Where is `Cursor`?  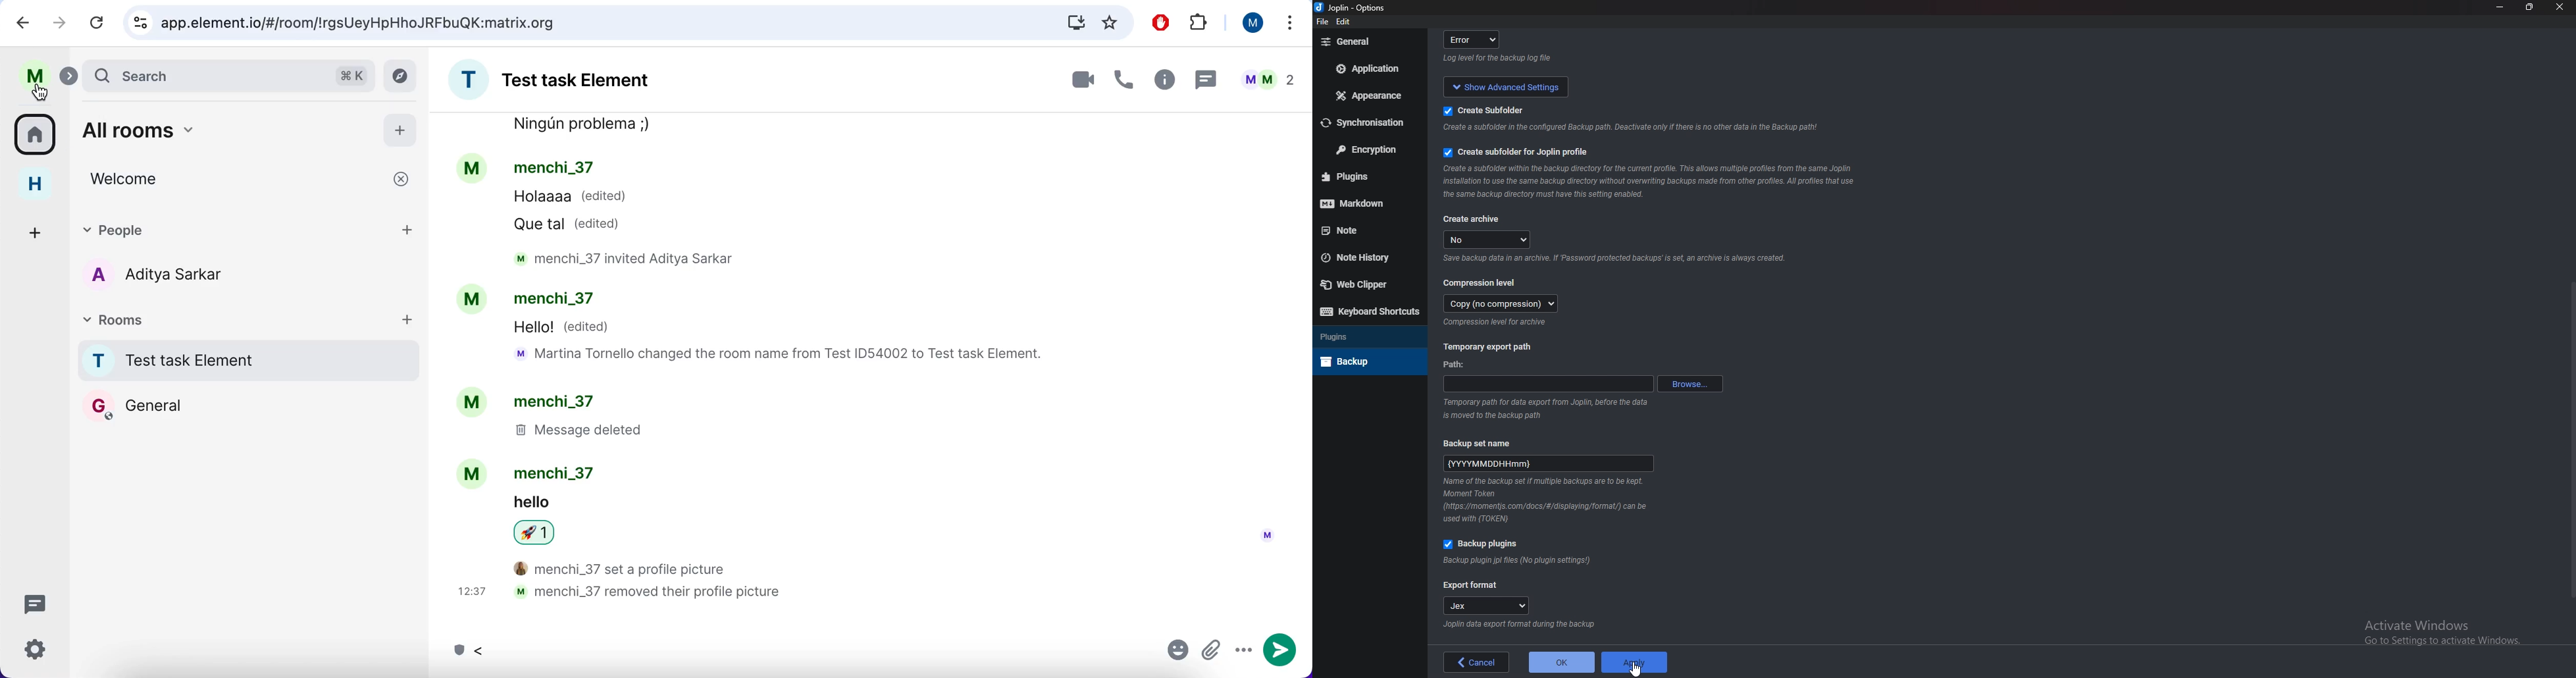
Cursor is located at coordinates (1635, 669).